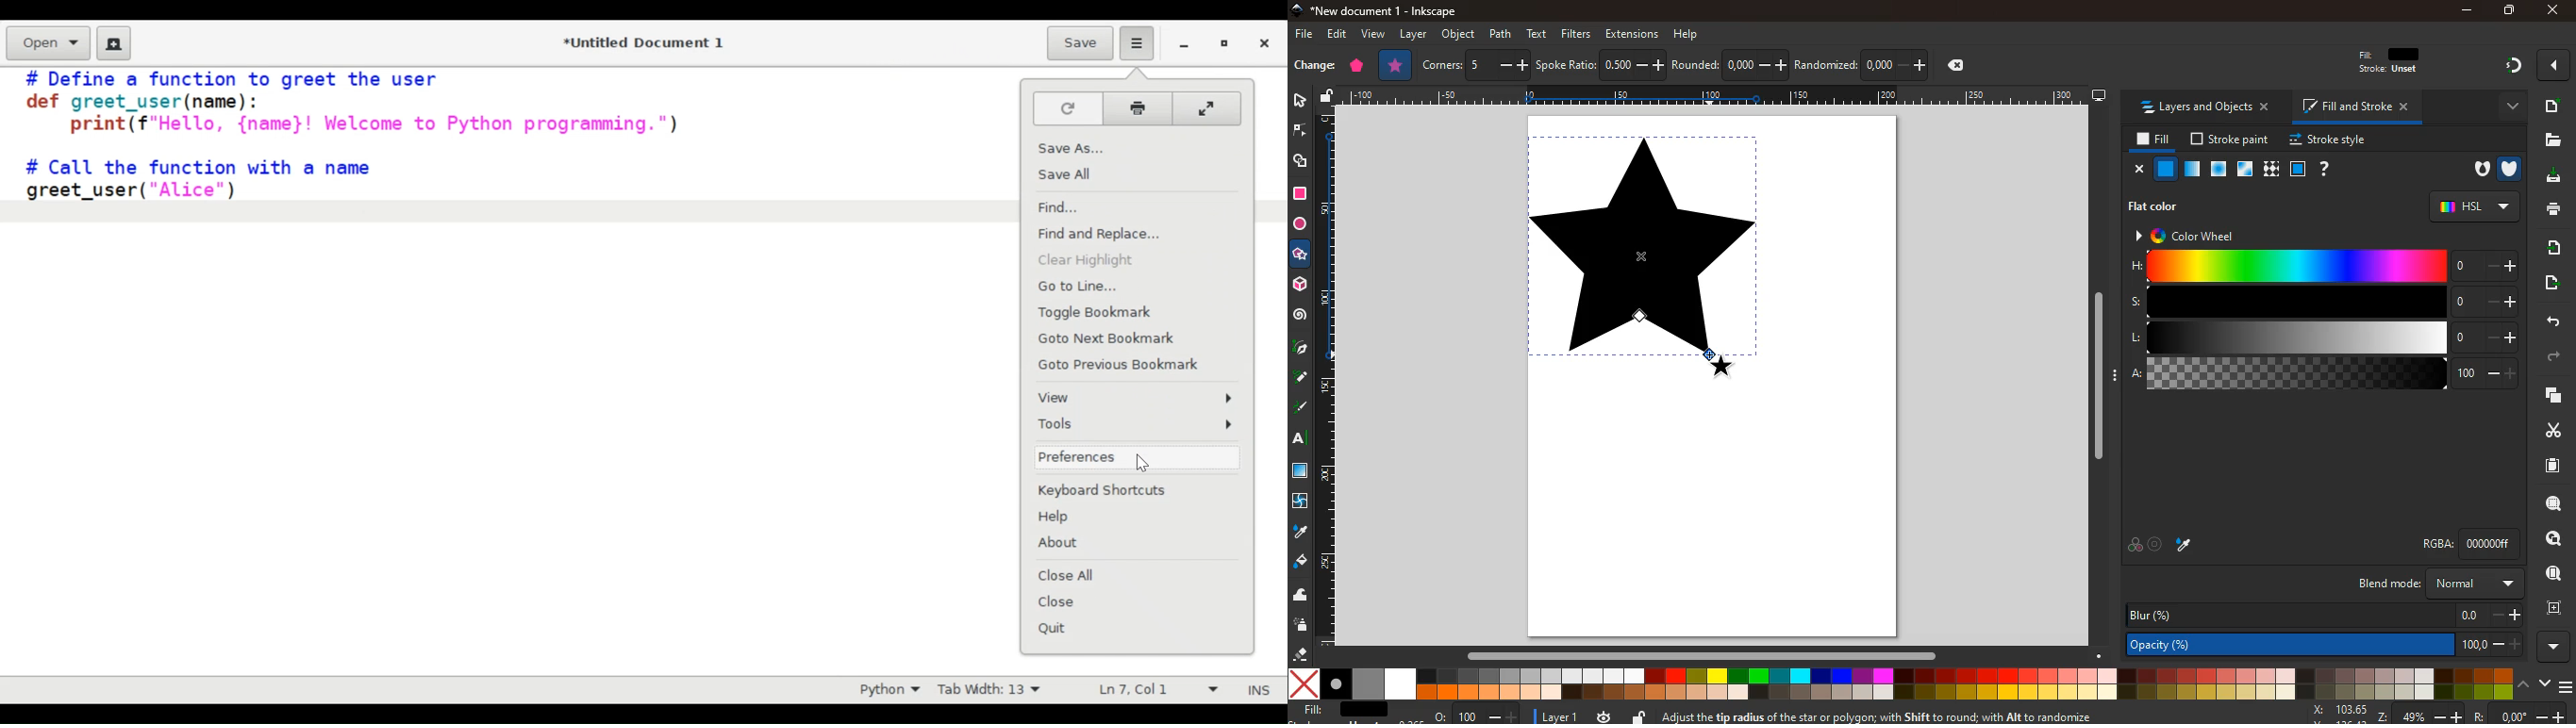  I want to click on fill, so click(2401, 62).